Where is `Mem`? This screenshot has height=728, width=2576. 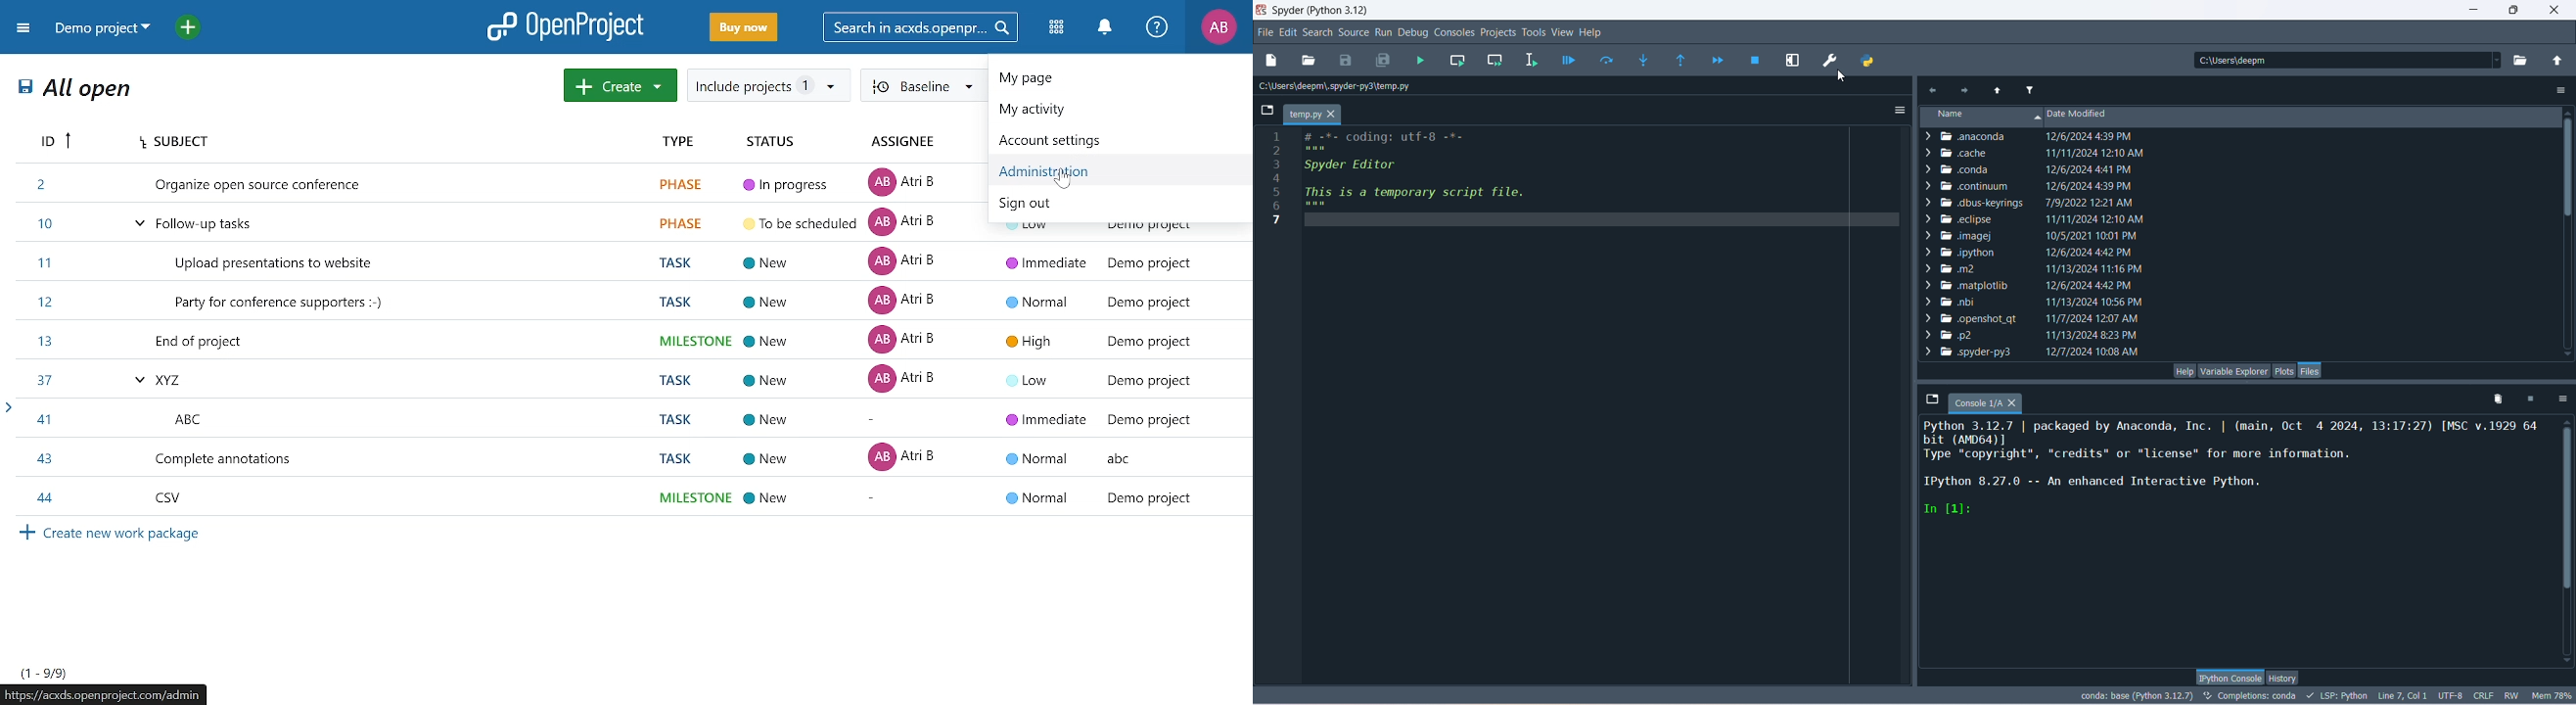
Mem is located at coordinates (2551, 695).